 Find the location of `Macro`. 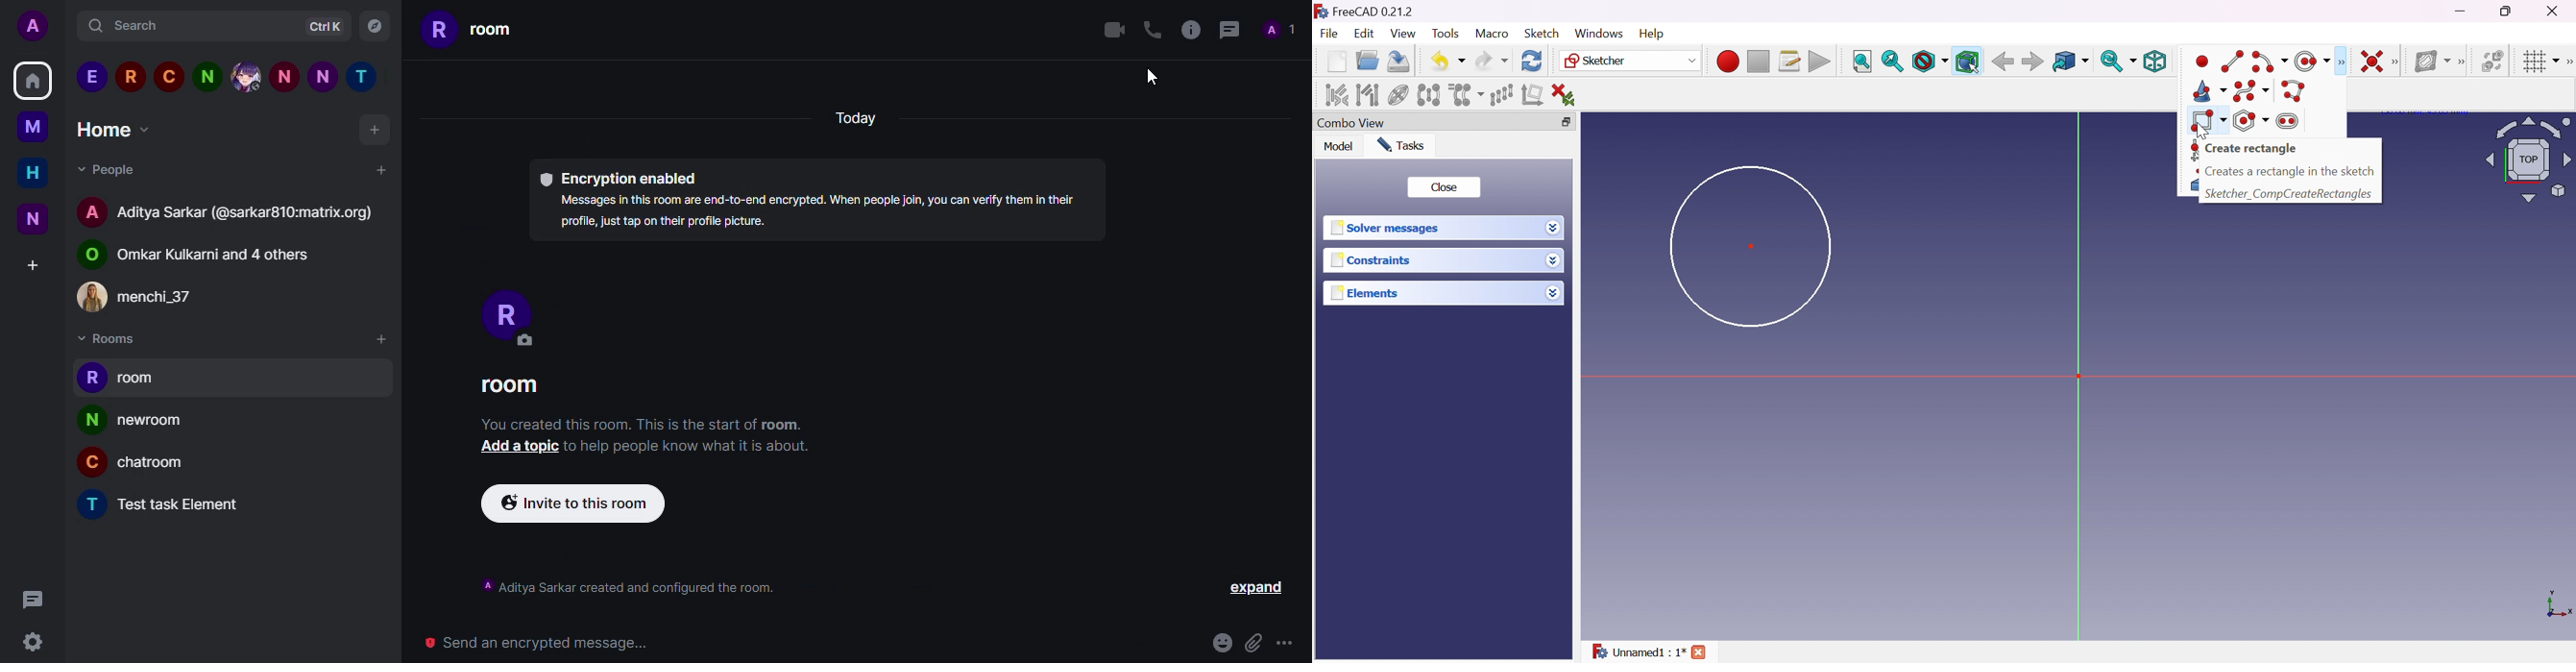

Macro is located at coordinates (1493, 33).